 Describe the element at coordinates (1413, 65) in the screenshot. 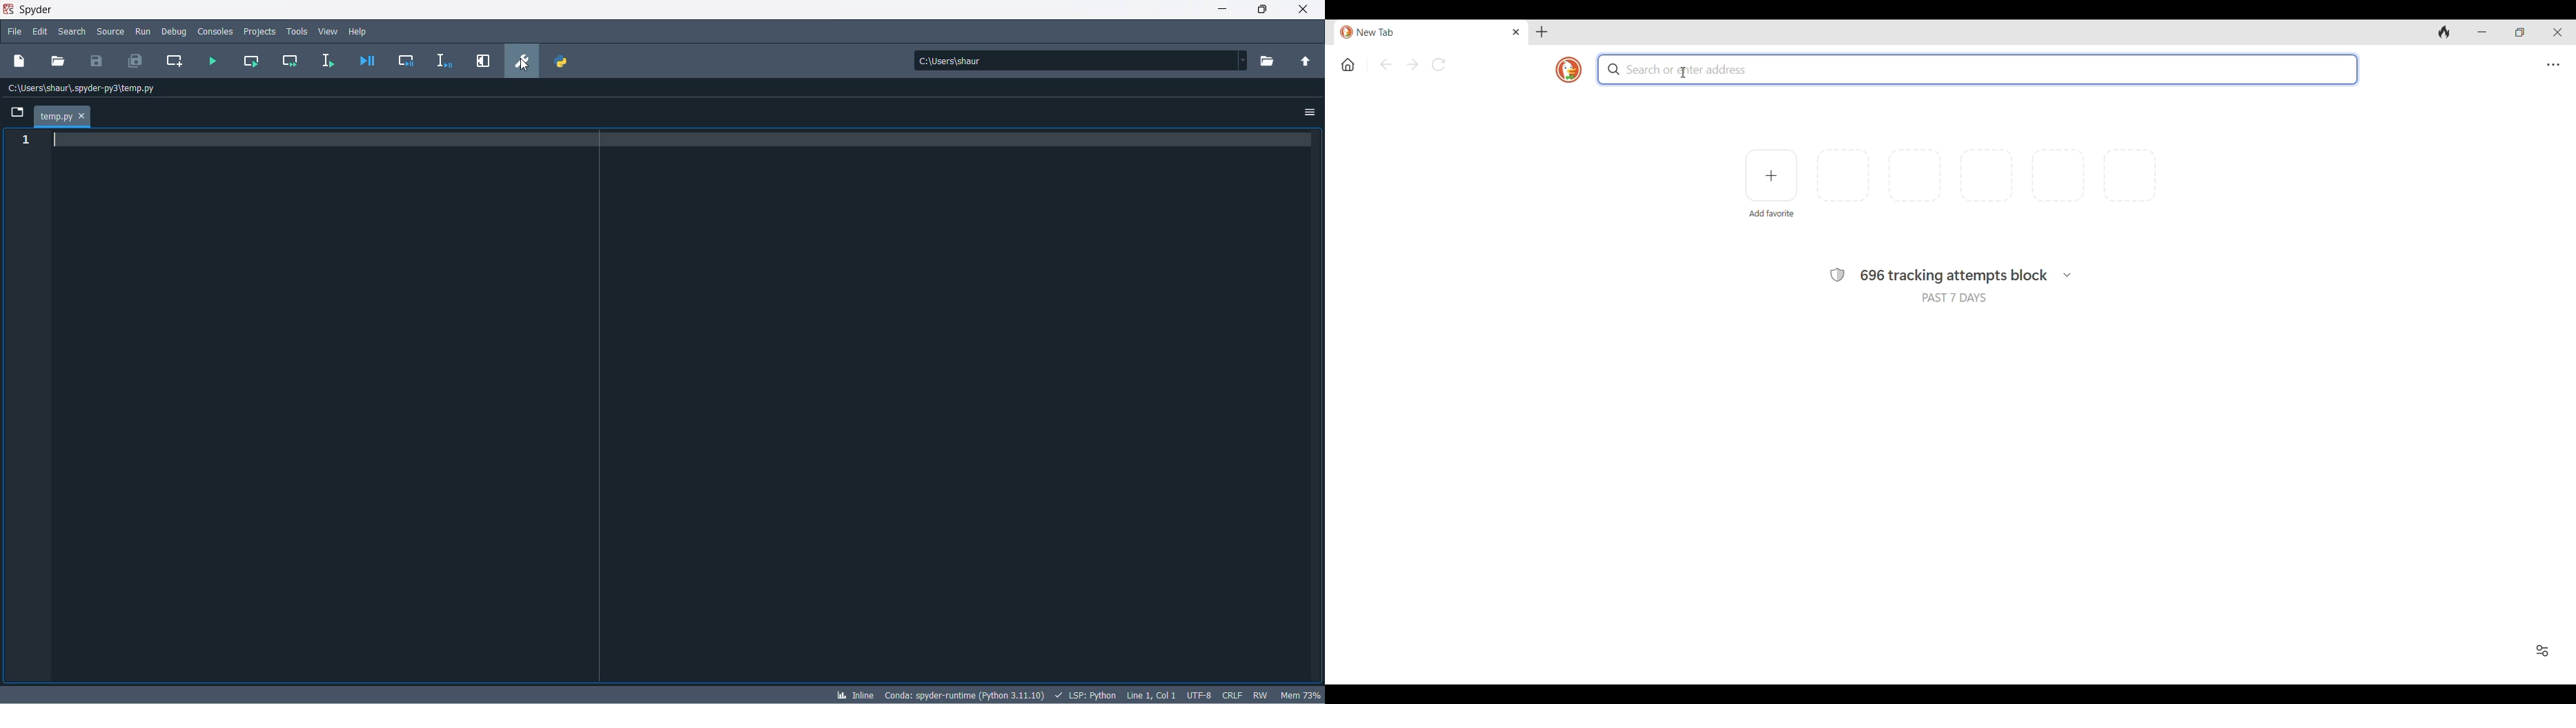

I see `Go forward` at that location.